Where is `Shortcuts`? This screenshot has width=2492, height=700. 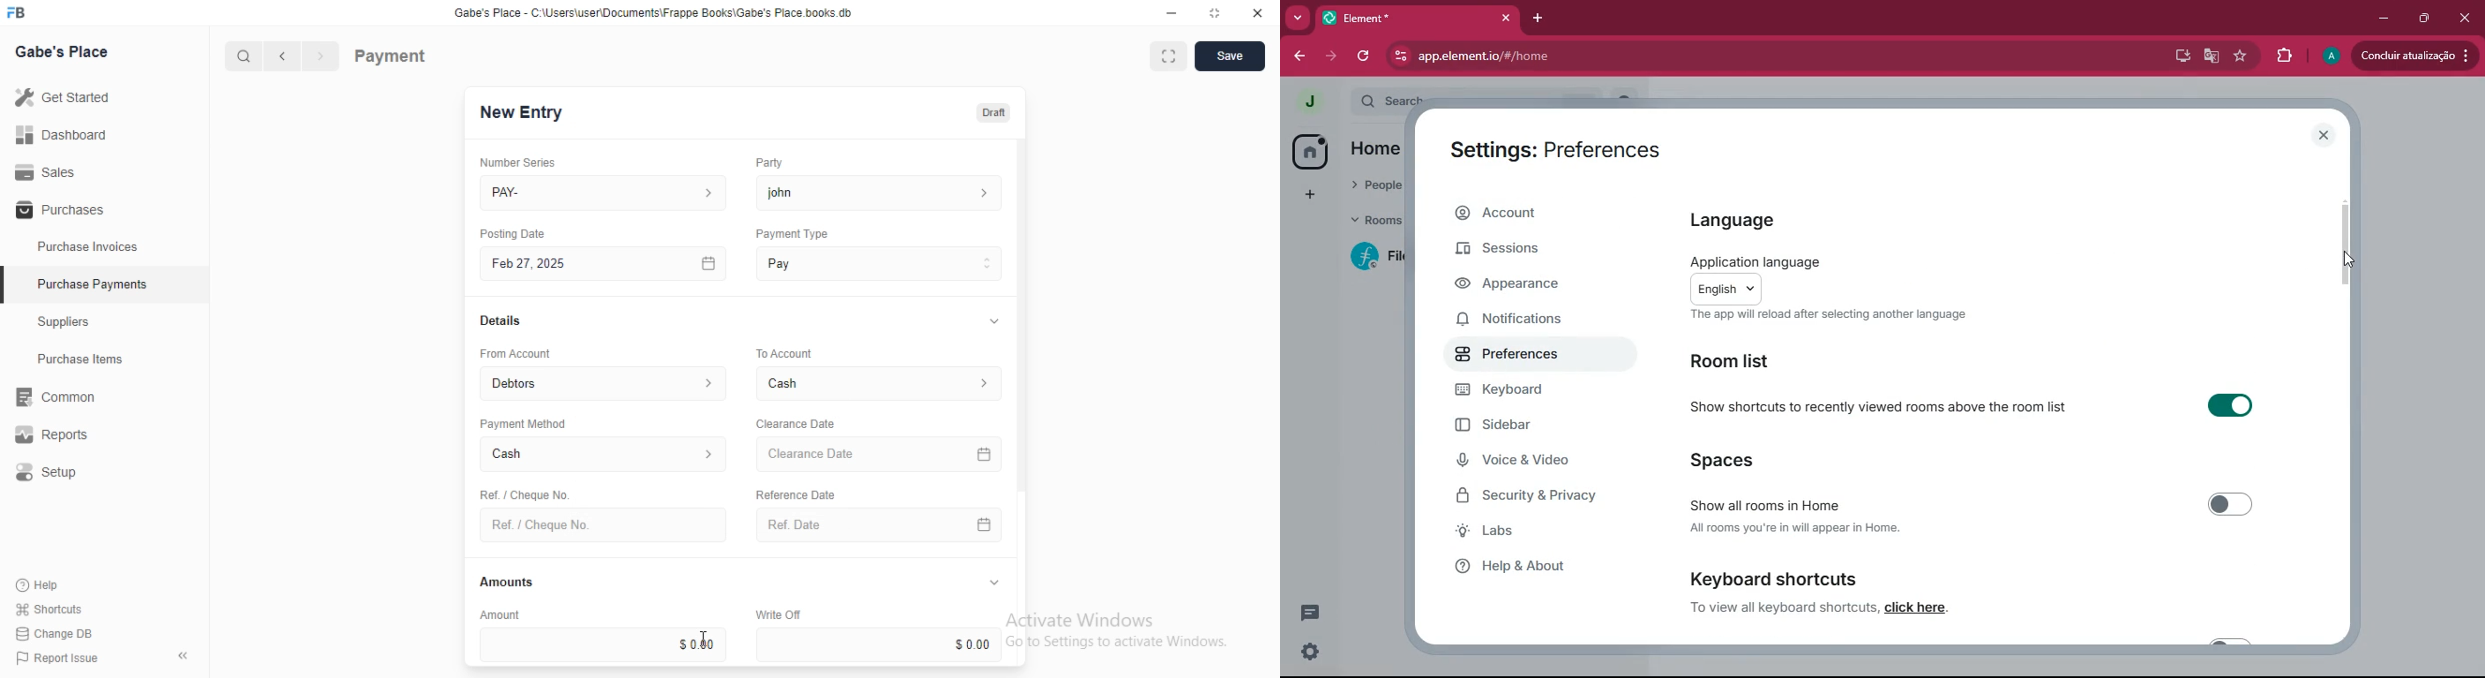 Shortcuts is located at coordinates (47, 610).